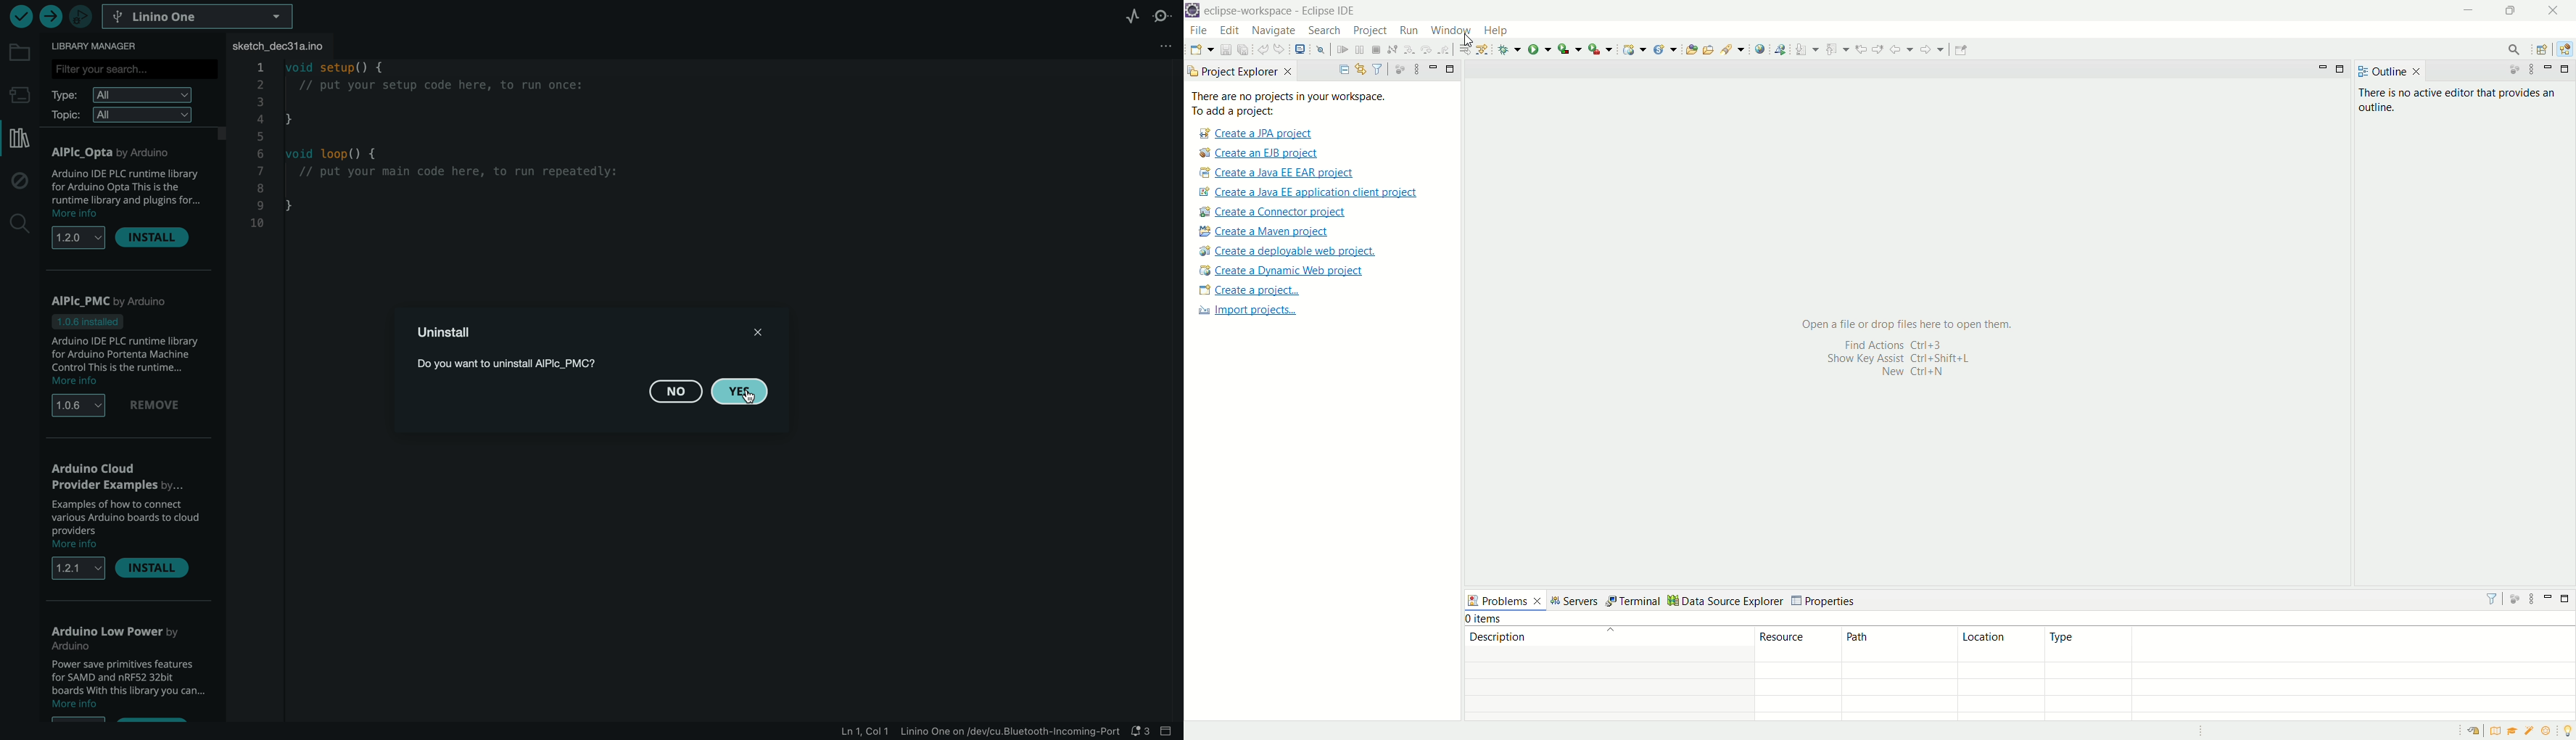 This screenshot has height=756, width=2576. Describe the element at coordinates (104, 46) in the screenshot. I see `library manager` at that location.